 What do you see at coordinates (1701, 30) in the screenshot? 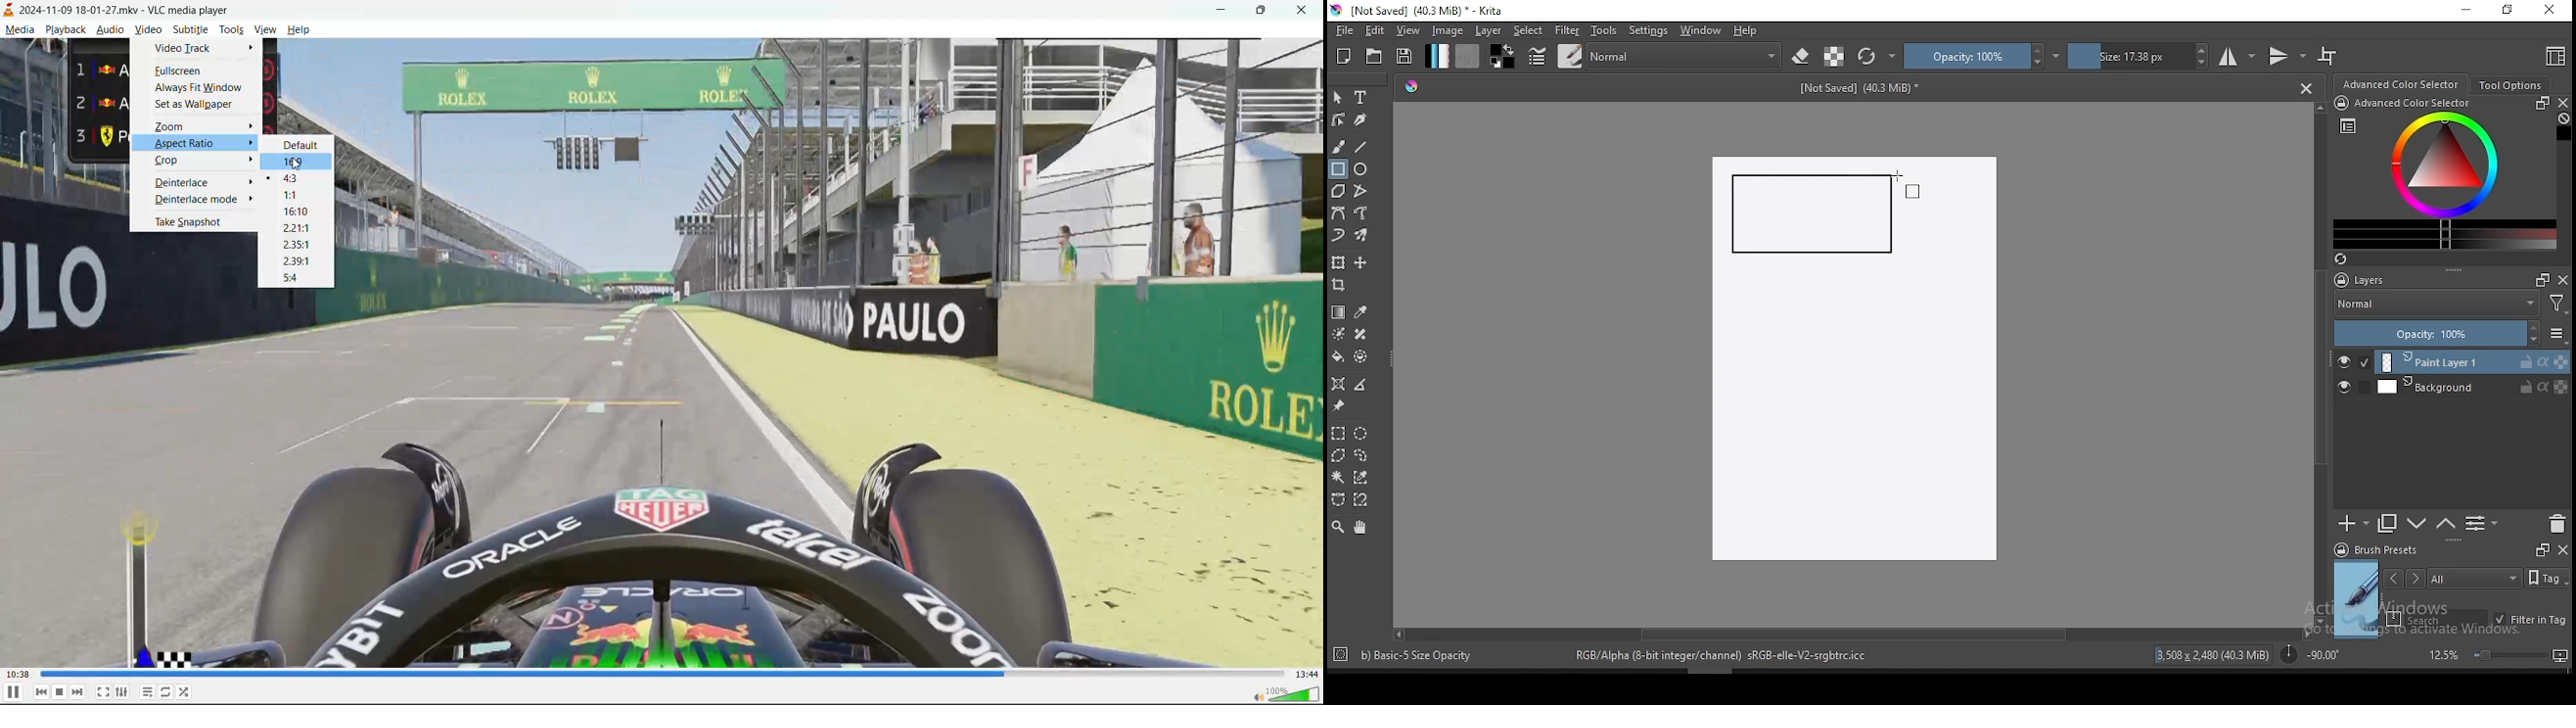
I see `windows` at bounding box center [1701, 30].